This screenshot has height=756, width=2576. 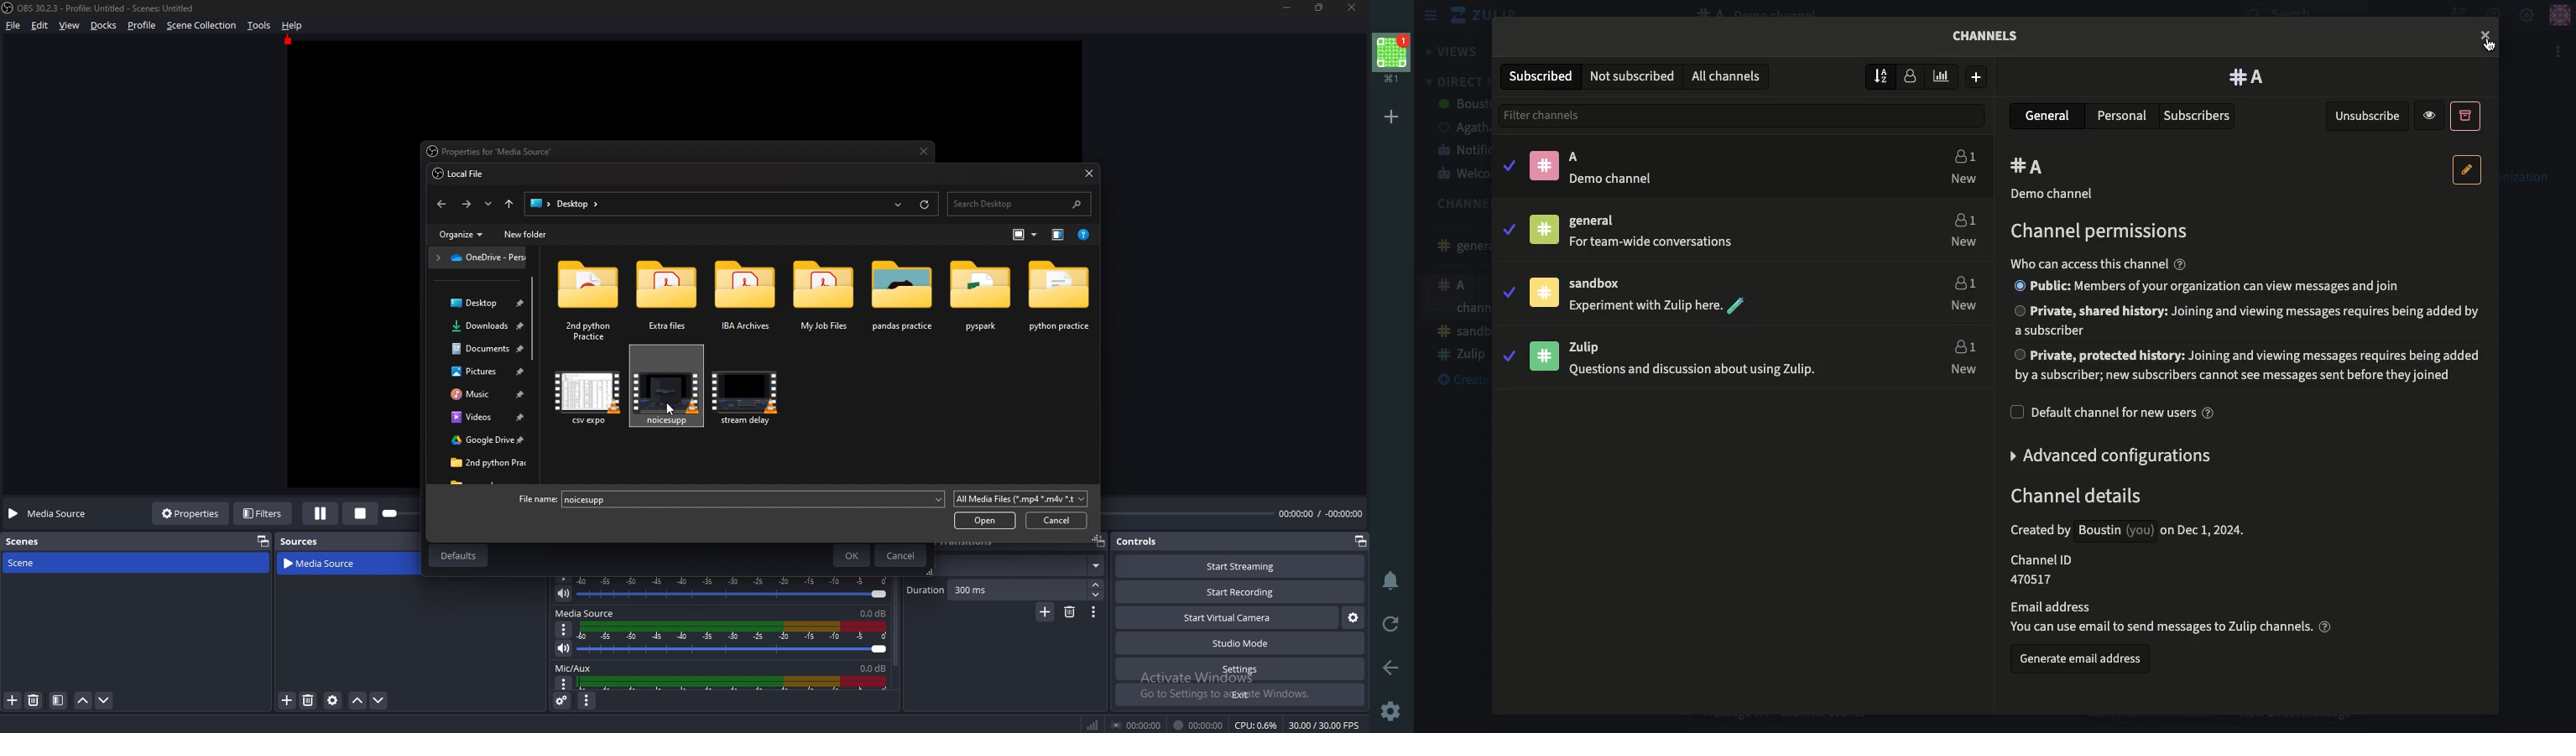 What do you see at coordinates (870, 666) in the screenshot?
I see `0.0db` at bounding box center [870, 666].